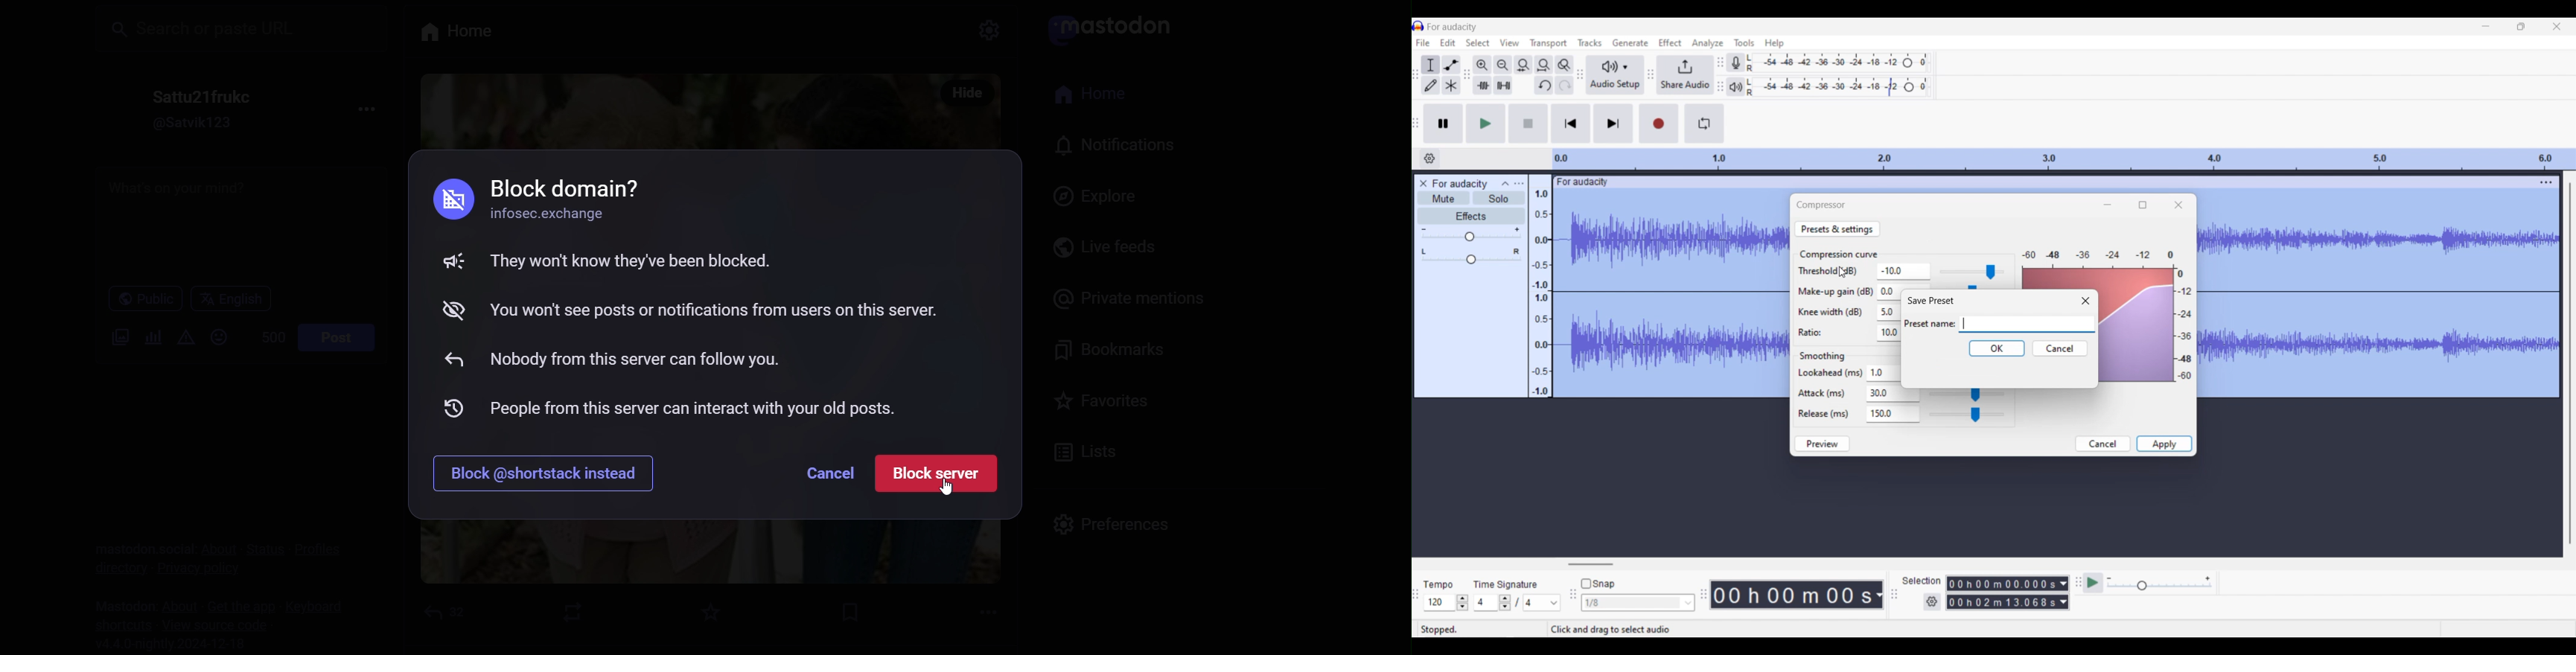 Image resolution: width=2576 pixels, height=672 pixels. Describe the element at coordinates (1885, 394) in the screenshot. I see `Text box for attack` at that location.